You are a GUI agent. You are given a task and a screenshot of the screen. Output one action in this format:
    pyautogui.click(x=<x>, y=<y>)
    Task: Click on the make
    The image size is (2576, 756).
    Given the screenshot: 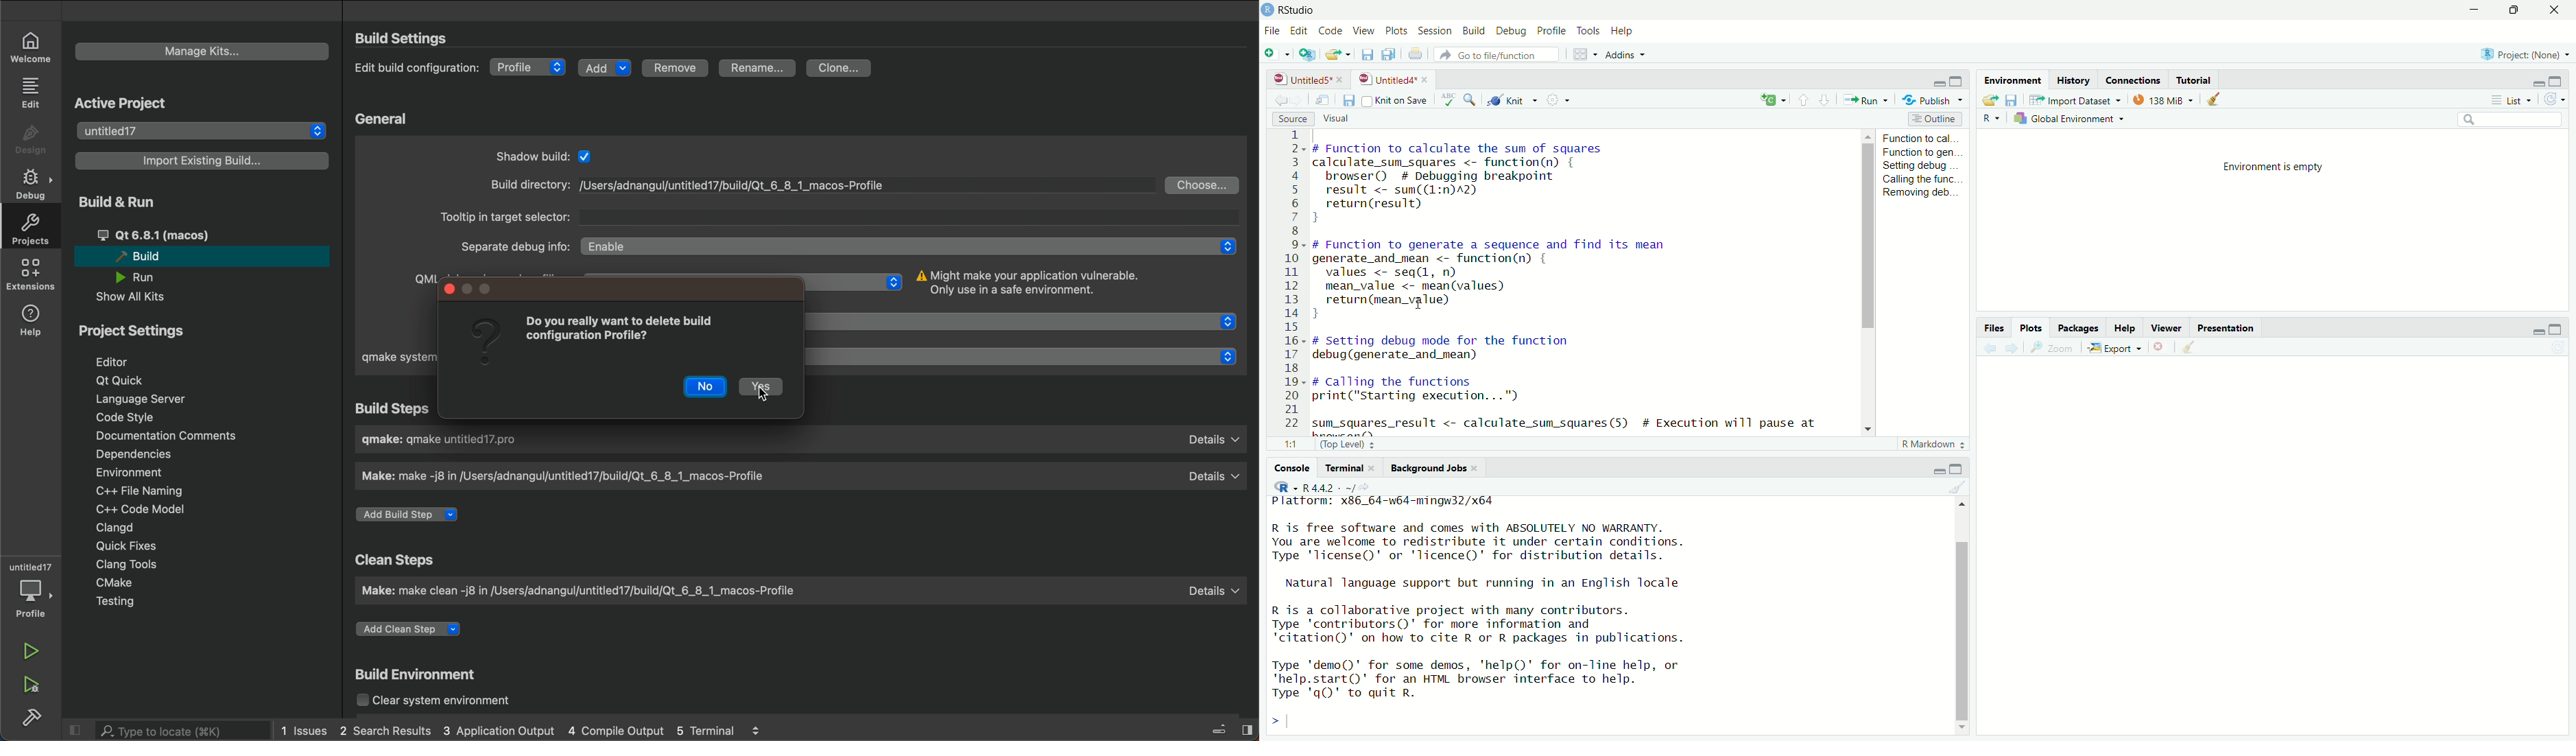 What is the action you would take?
    pyautogui.click(x=572, y=477)
    